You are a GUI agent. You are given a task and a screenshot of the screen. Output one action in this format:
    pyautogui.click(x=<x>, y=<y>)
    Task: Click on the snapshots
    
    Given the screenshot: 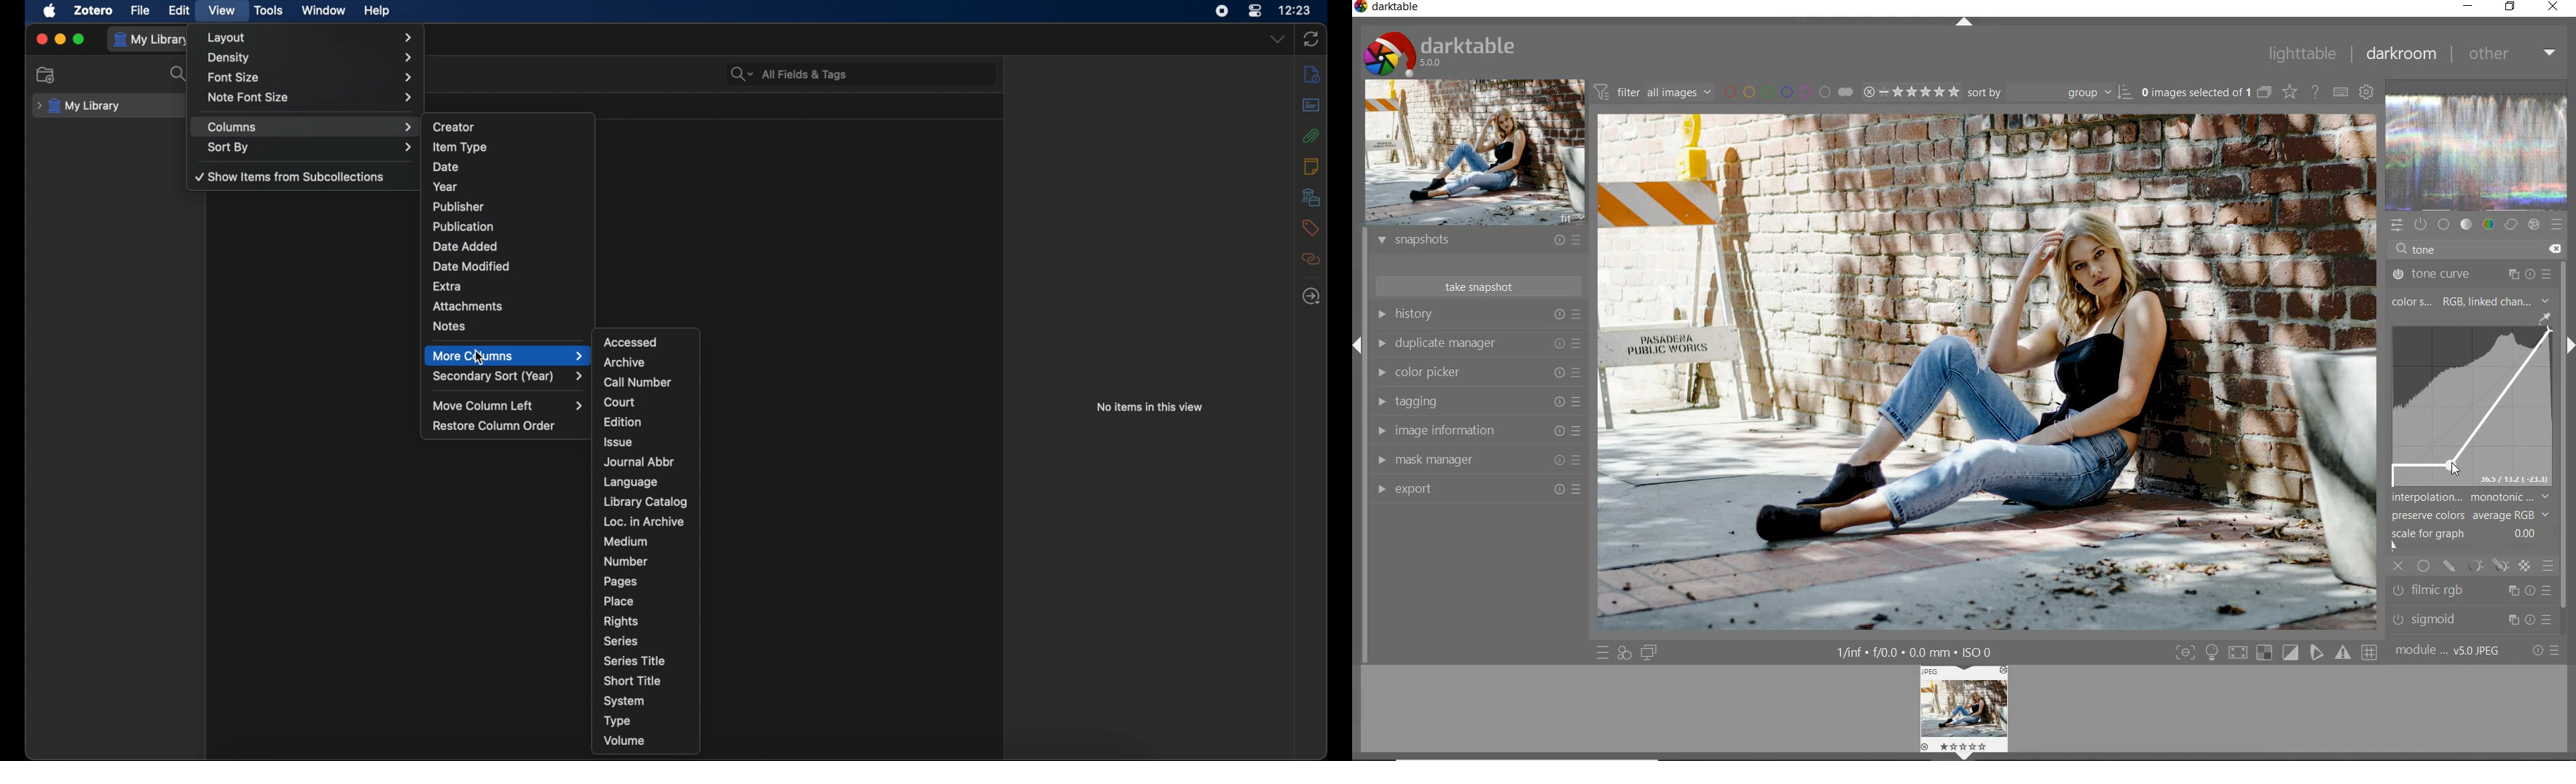 What is the action you would take?
    pyautogui.click(x=1478, y=243)
    